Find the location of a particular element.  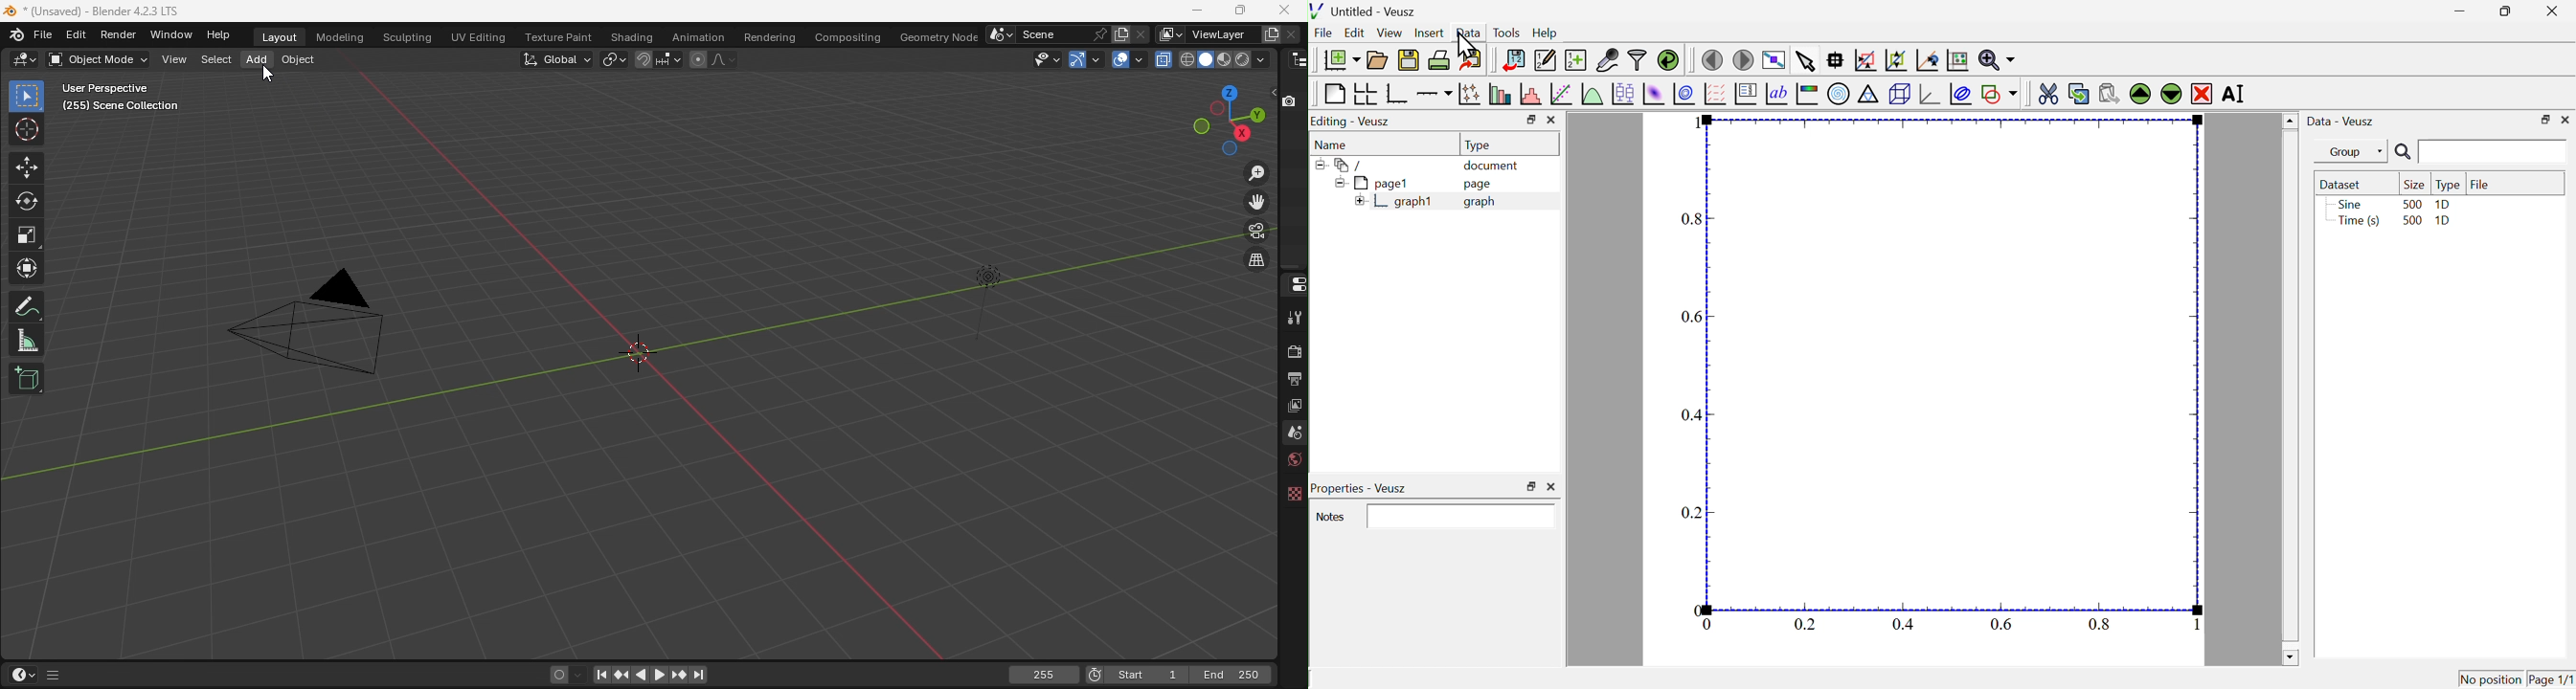

Show Gizmo is located at coordinates (1077, 60).